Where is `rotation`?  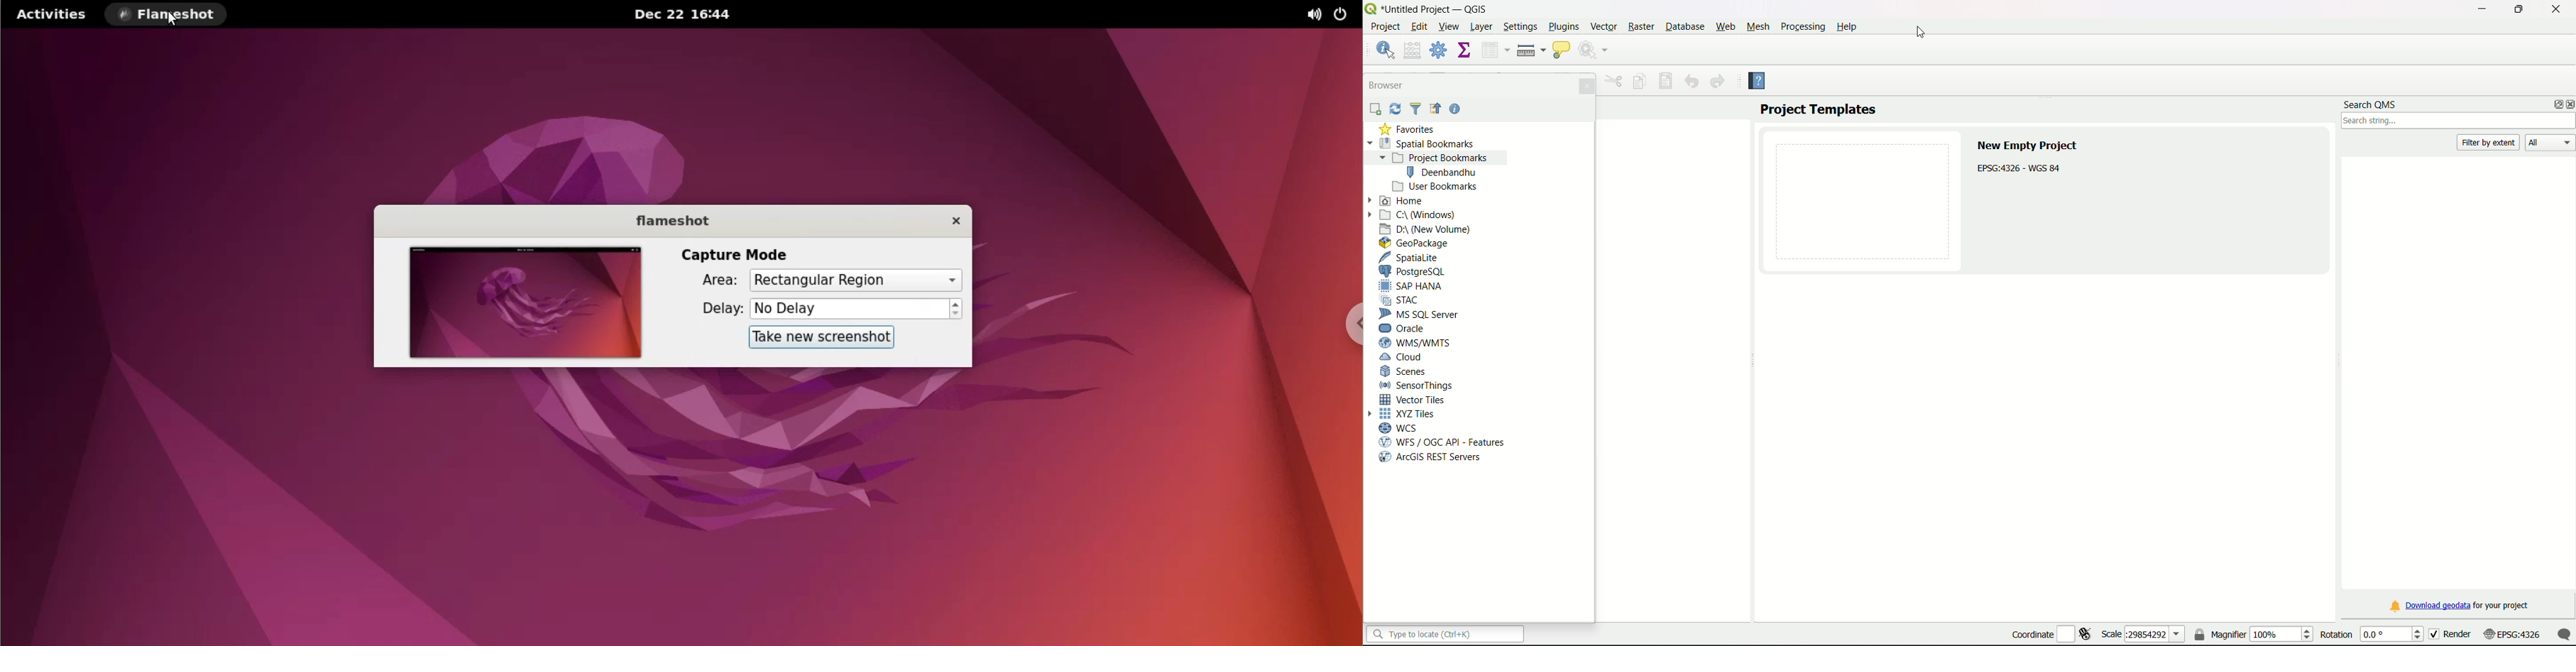 rotation is located at coordinates (2374, 634).